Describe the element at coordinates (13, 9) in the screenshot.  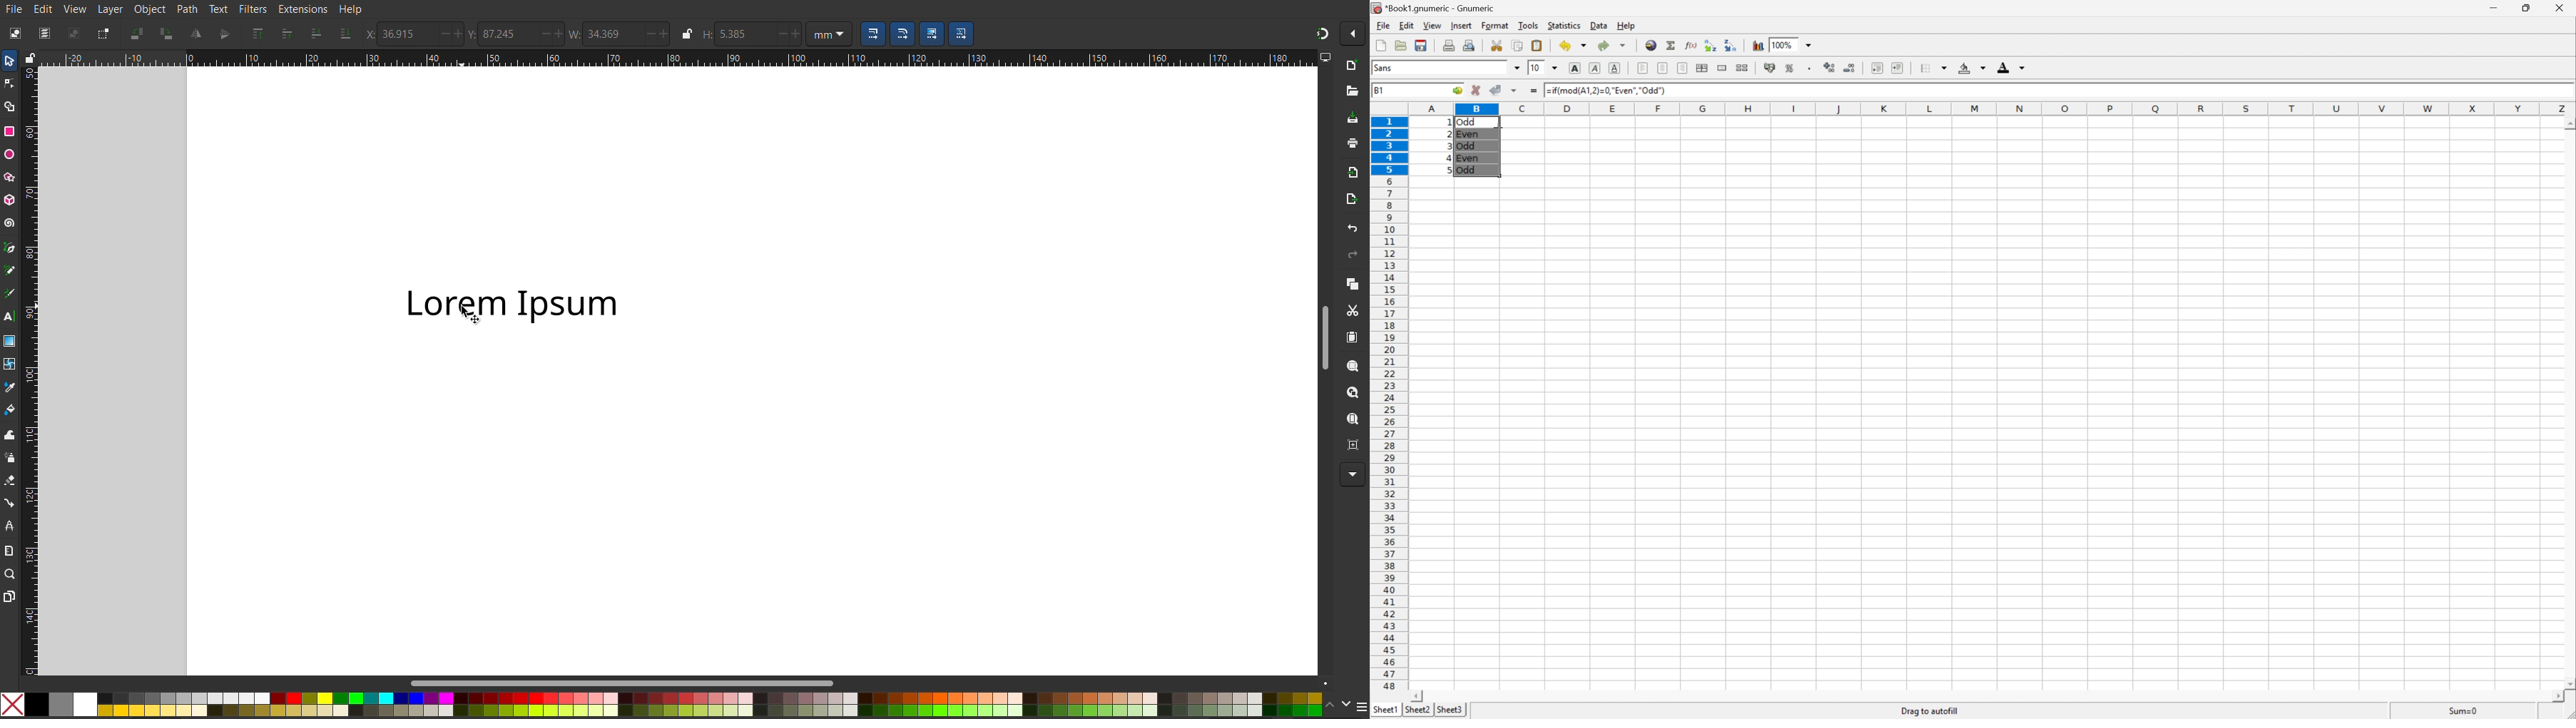
I see `FIle` at that location.